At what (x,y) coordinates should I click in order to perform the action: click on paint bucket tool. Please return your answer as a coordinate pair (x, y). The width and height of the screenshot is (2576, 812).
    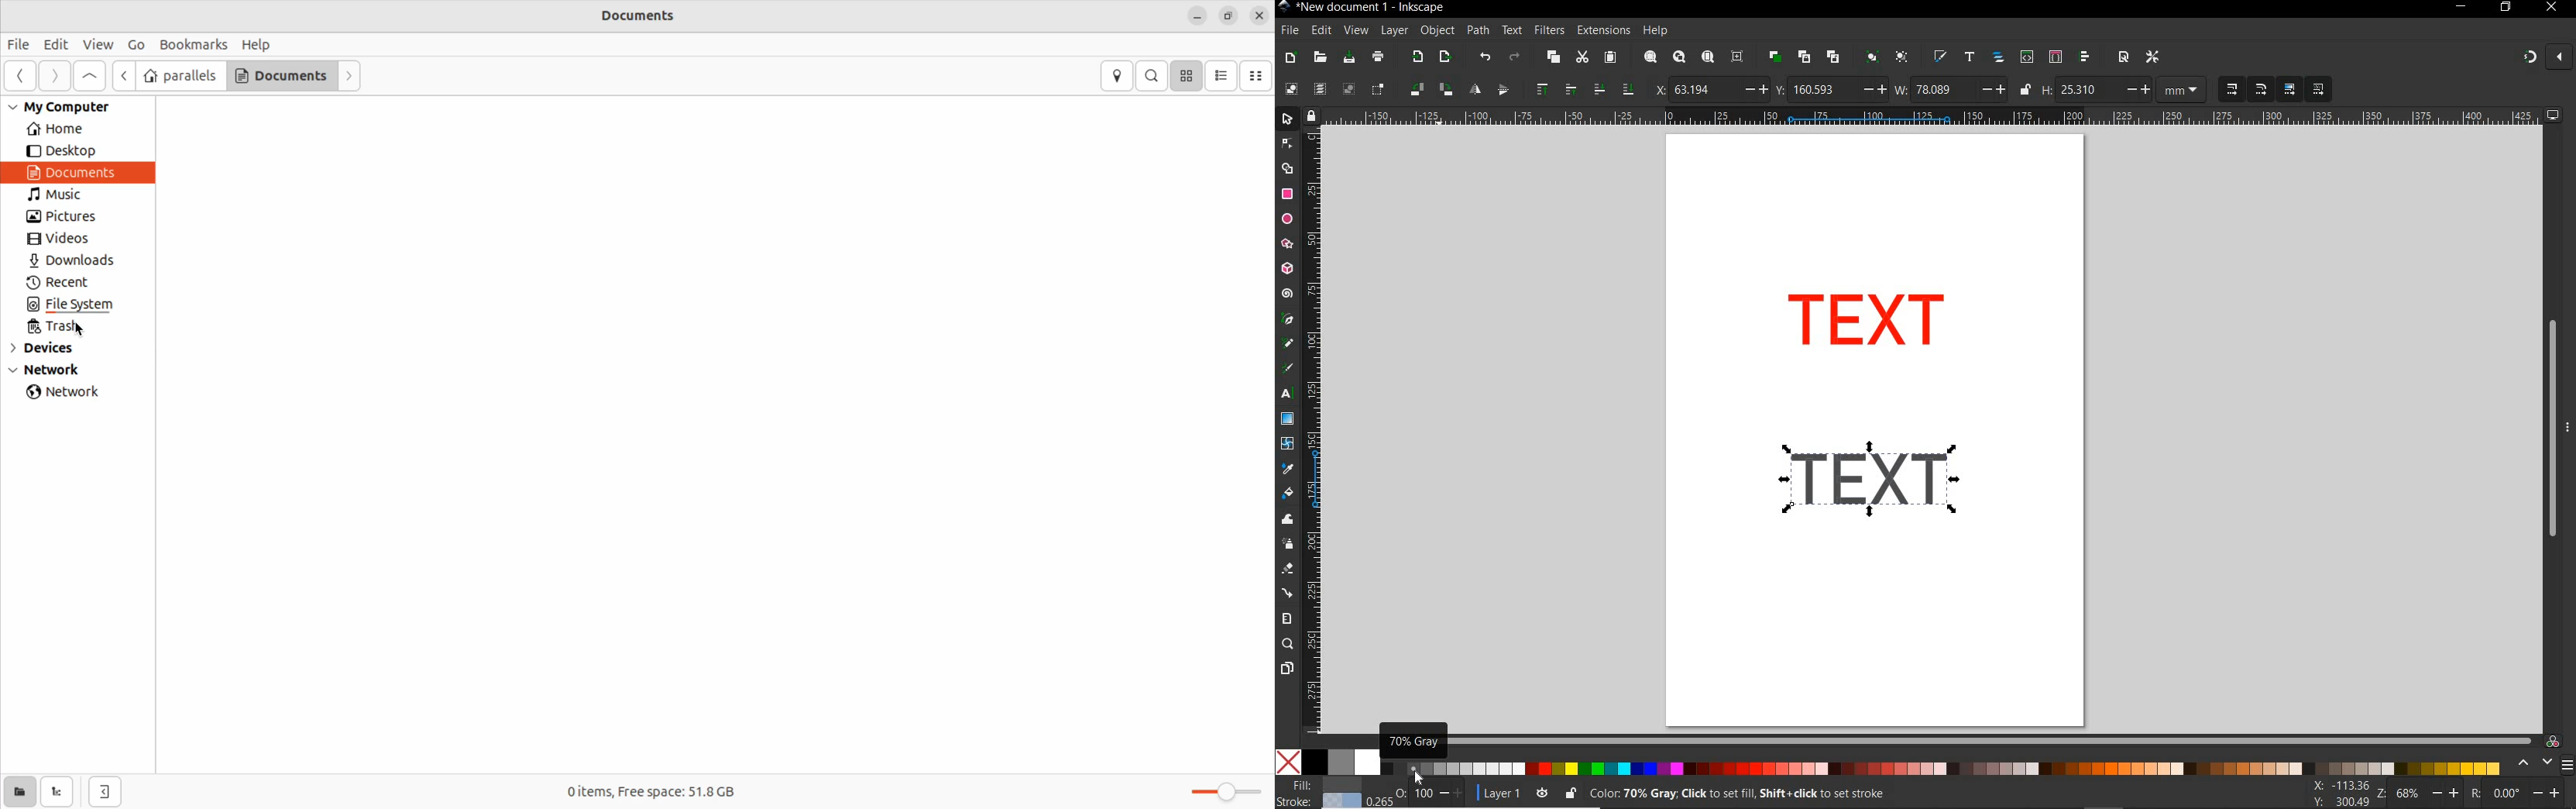
    Looking at the image, I should click on (1288, 494).